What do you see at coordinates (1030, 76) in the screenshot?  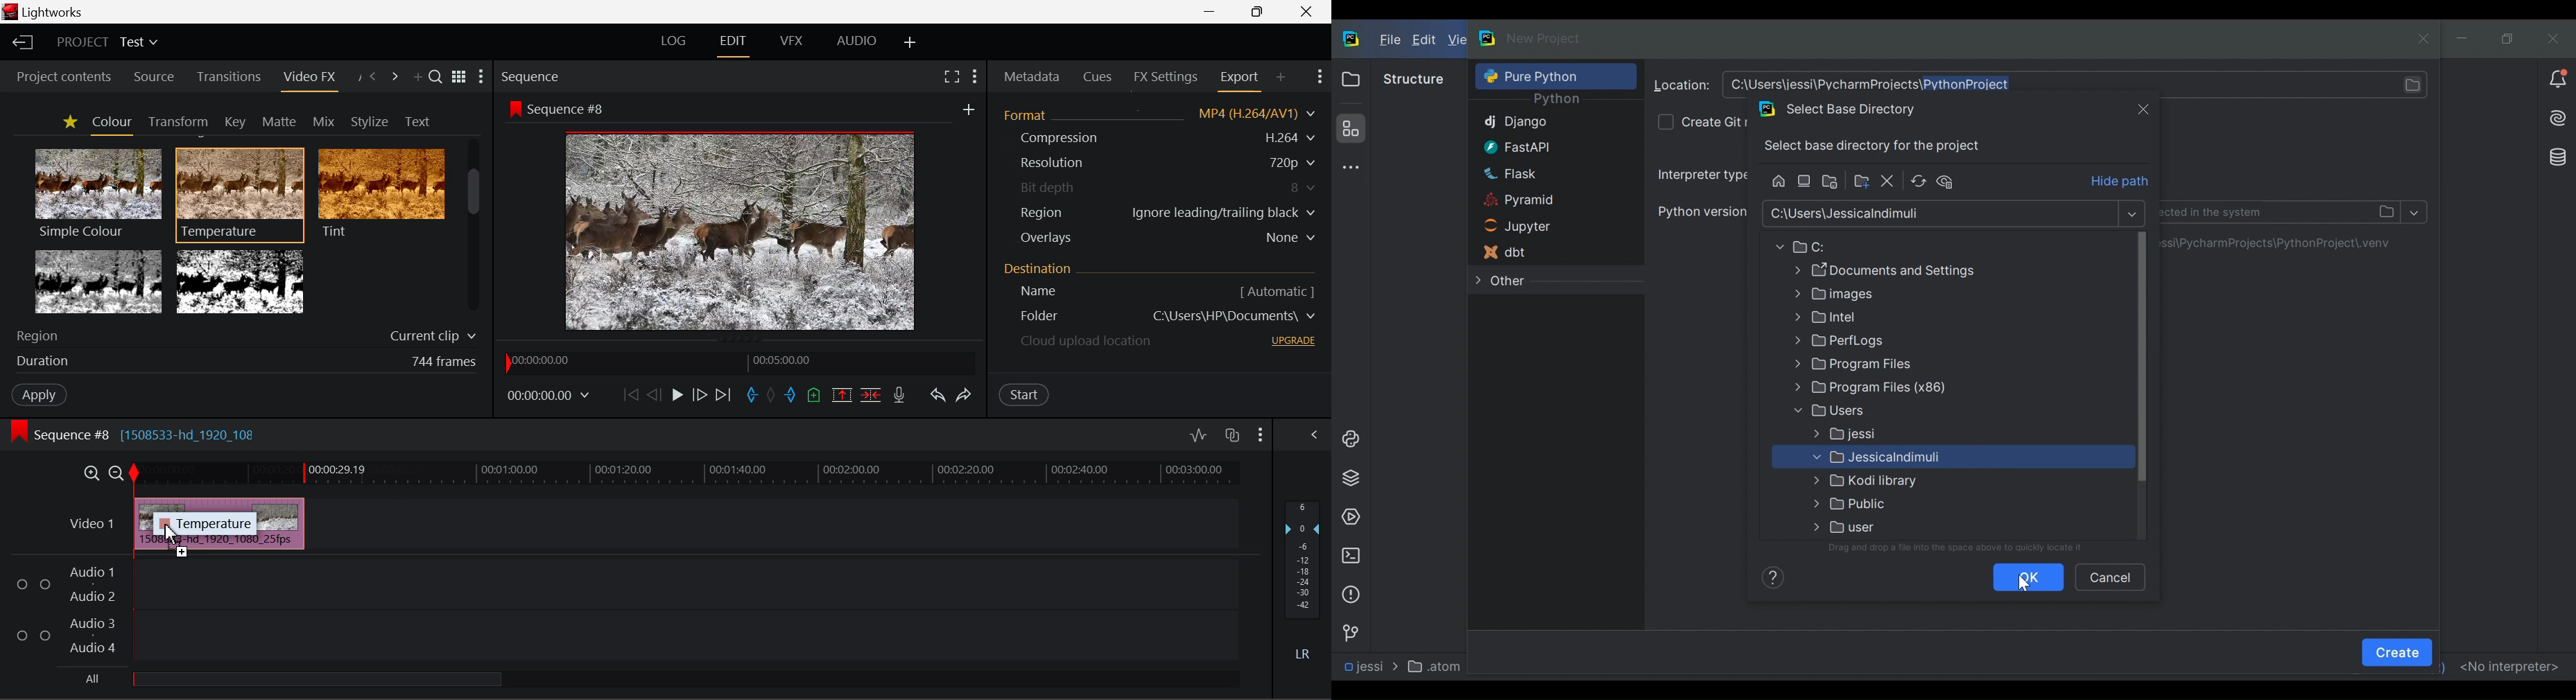 I see `Metadata` at bounding box center [1030, 76].